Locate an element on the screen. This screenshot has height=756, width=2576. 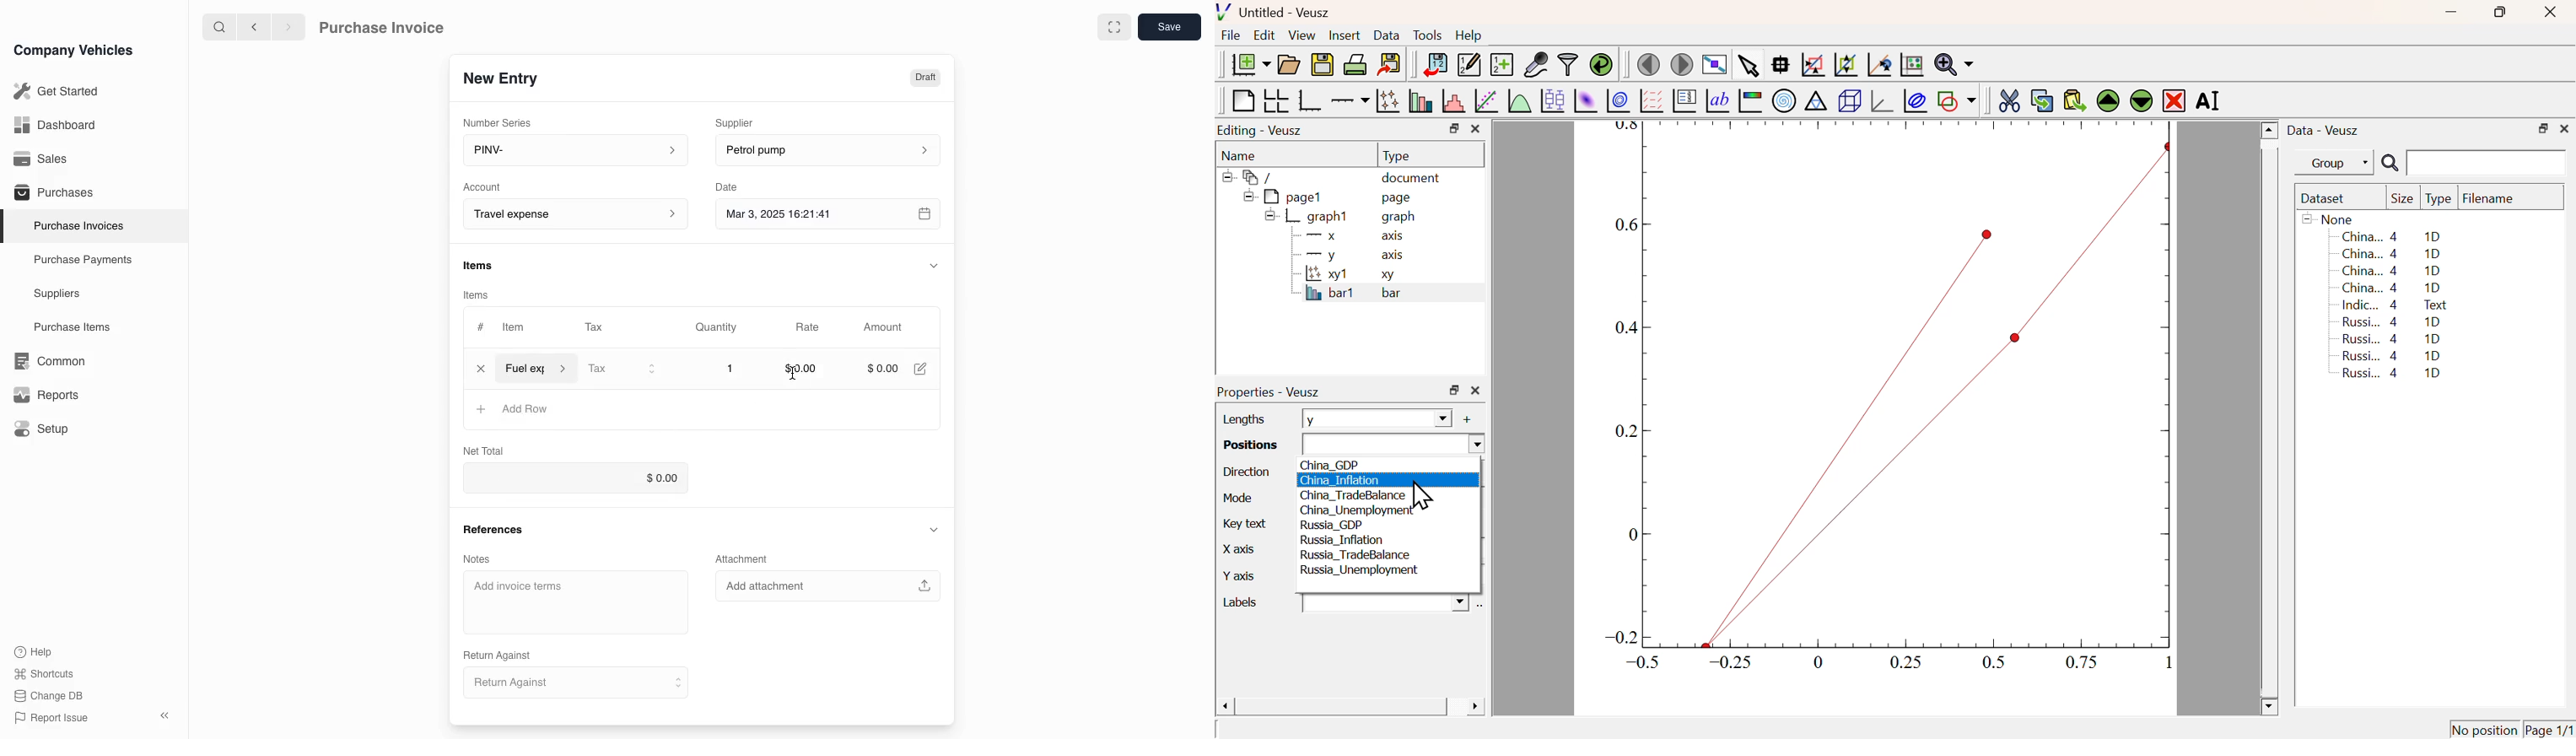
Page 1/1 is located at coordinates (2548, 729).